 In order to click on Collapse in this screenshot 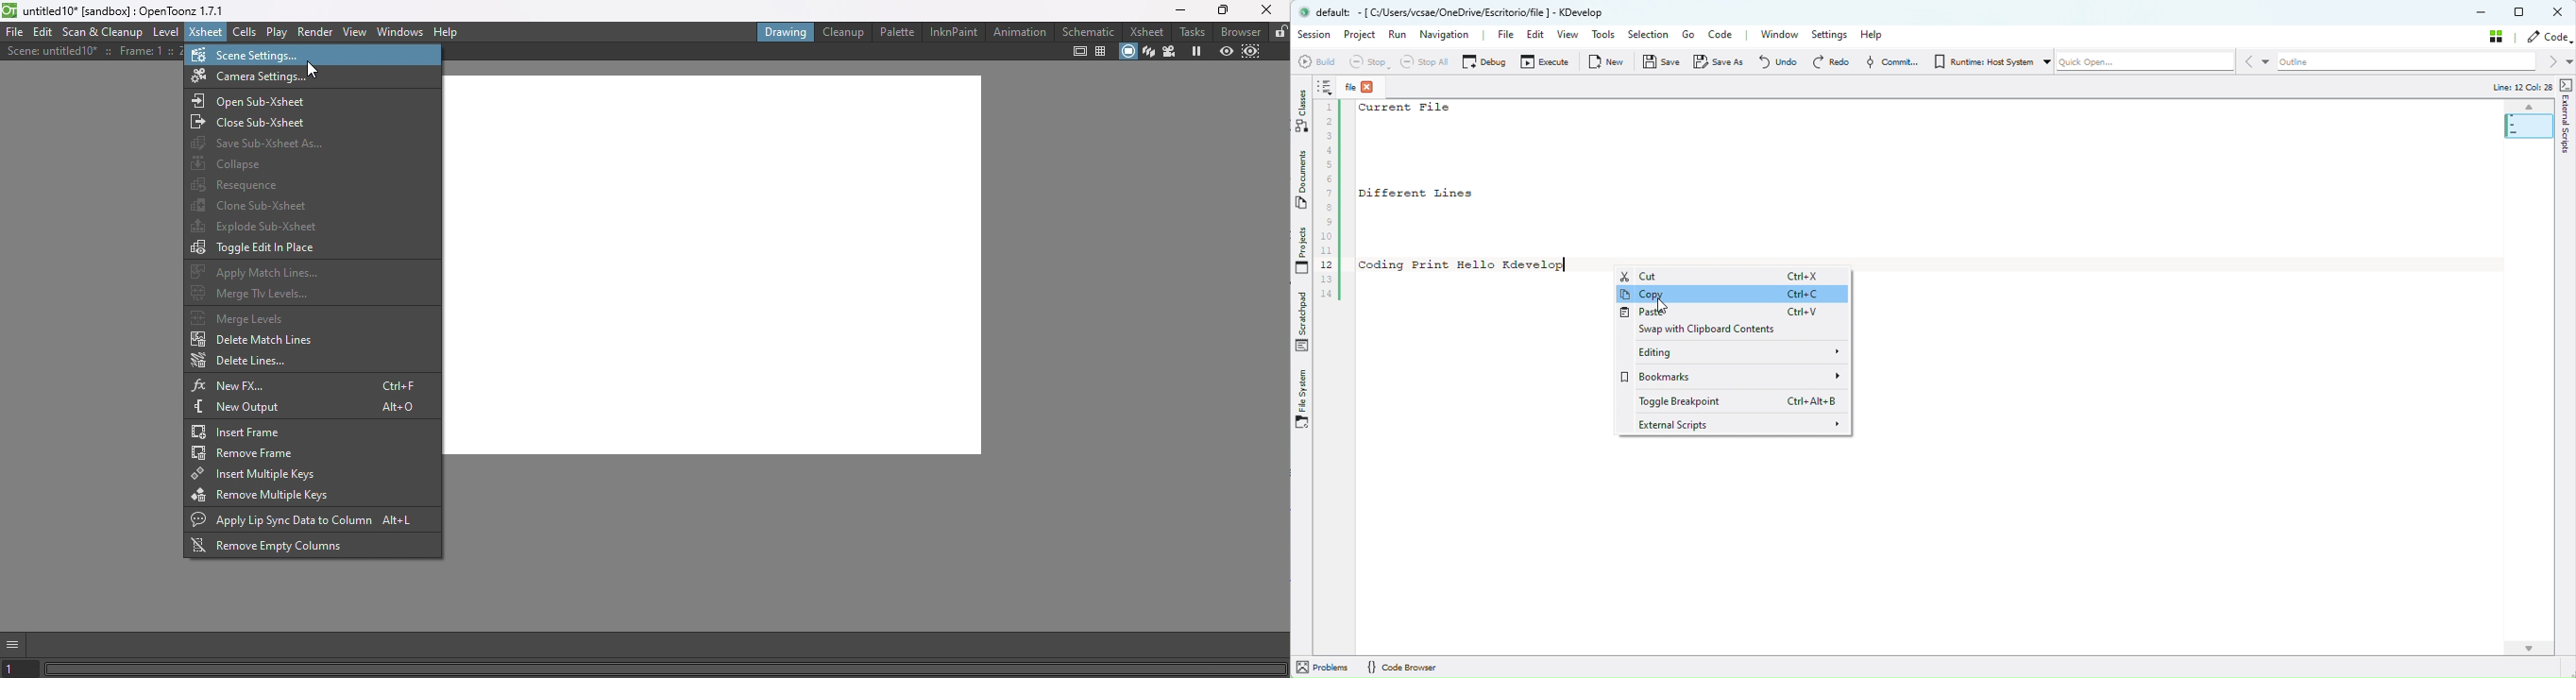, I will do `click(229, 163)`.